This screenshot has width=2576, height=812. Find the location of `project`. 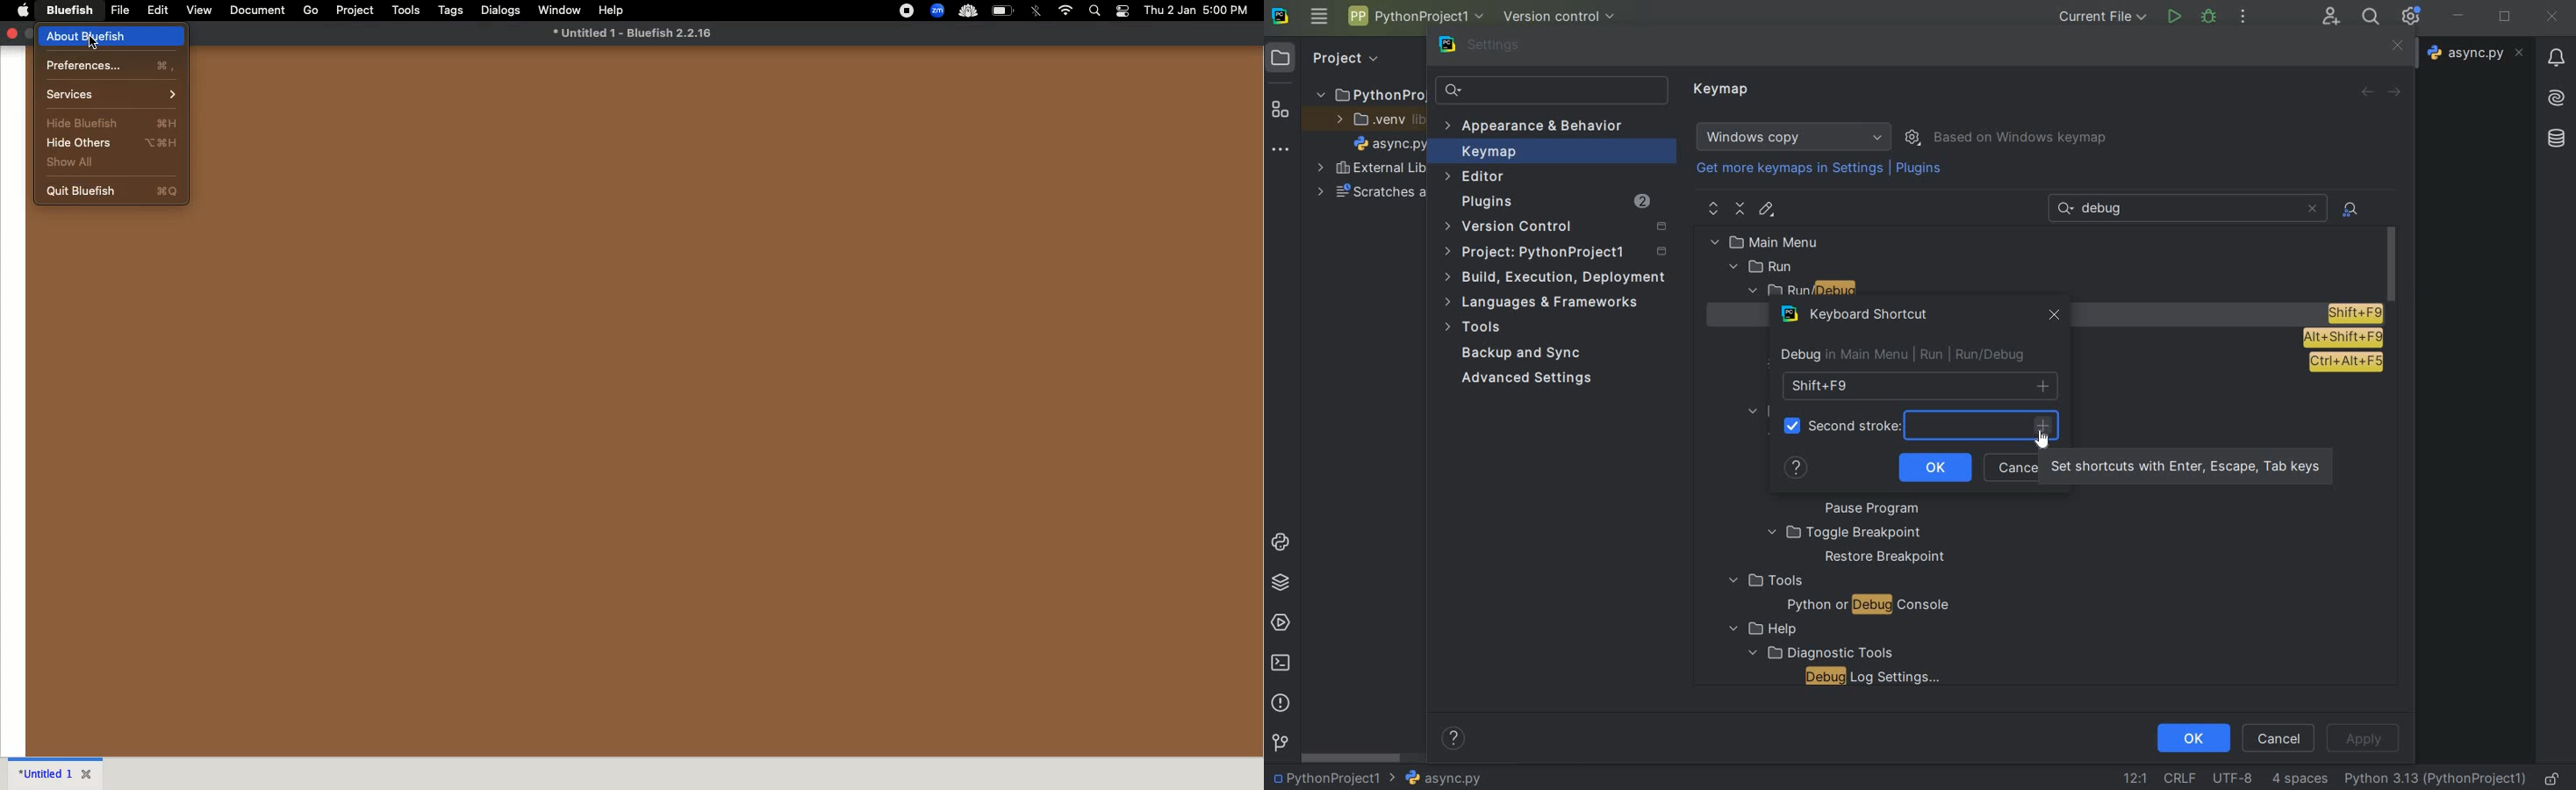

project is located at coordinates (1558, 254).